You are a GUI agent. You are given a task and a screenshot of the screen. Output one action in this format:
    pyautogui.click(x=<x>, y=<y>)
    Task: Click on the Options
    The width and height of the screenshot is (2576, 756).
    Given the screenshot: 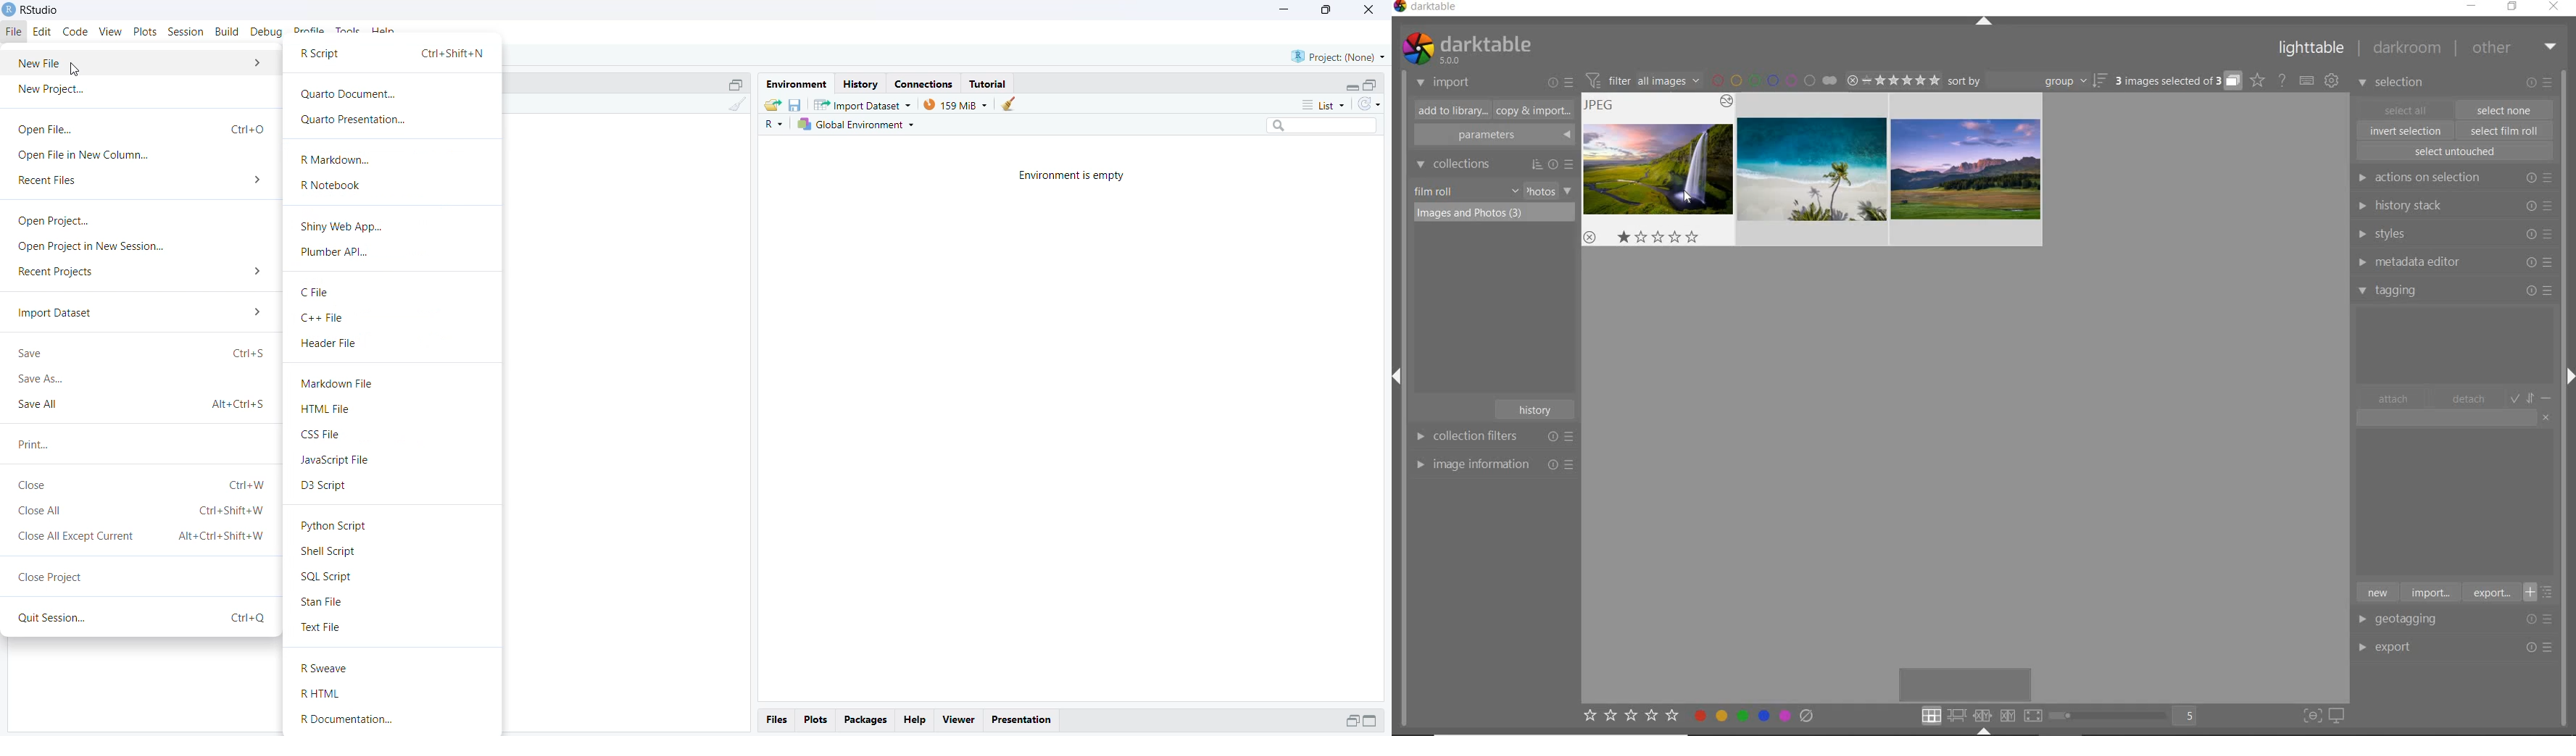 What is the action you would take?
    pyautogui.click(x=2541, y=648)
    